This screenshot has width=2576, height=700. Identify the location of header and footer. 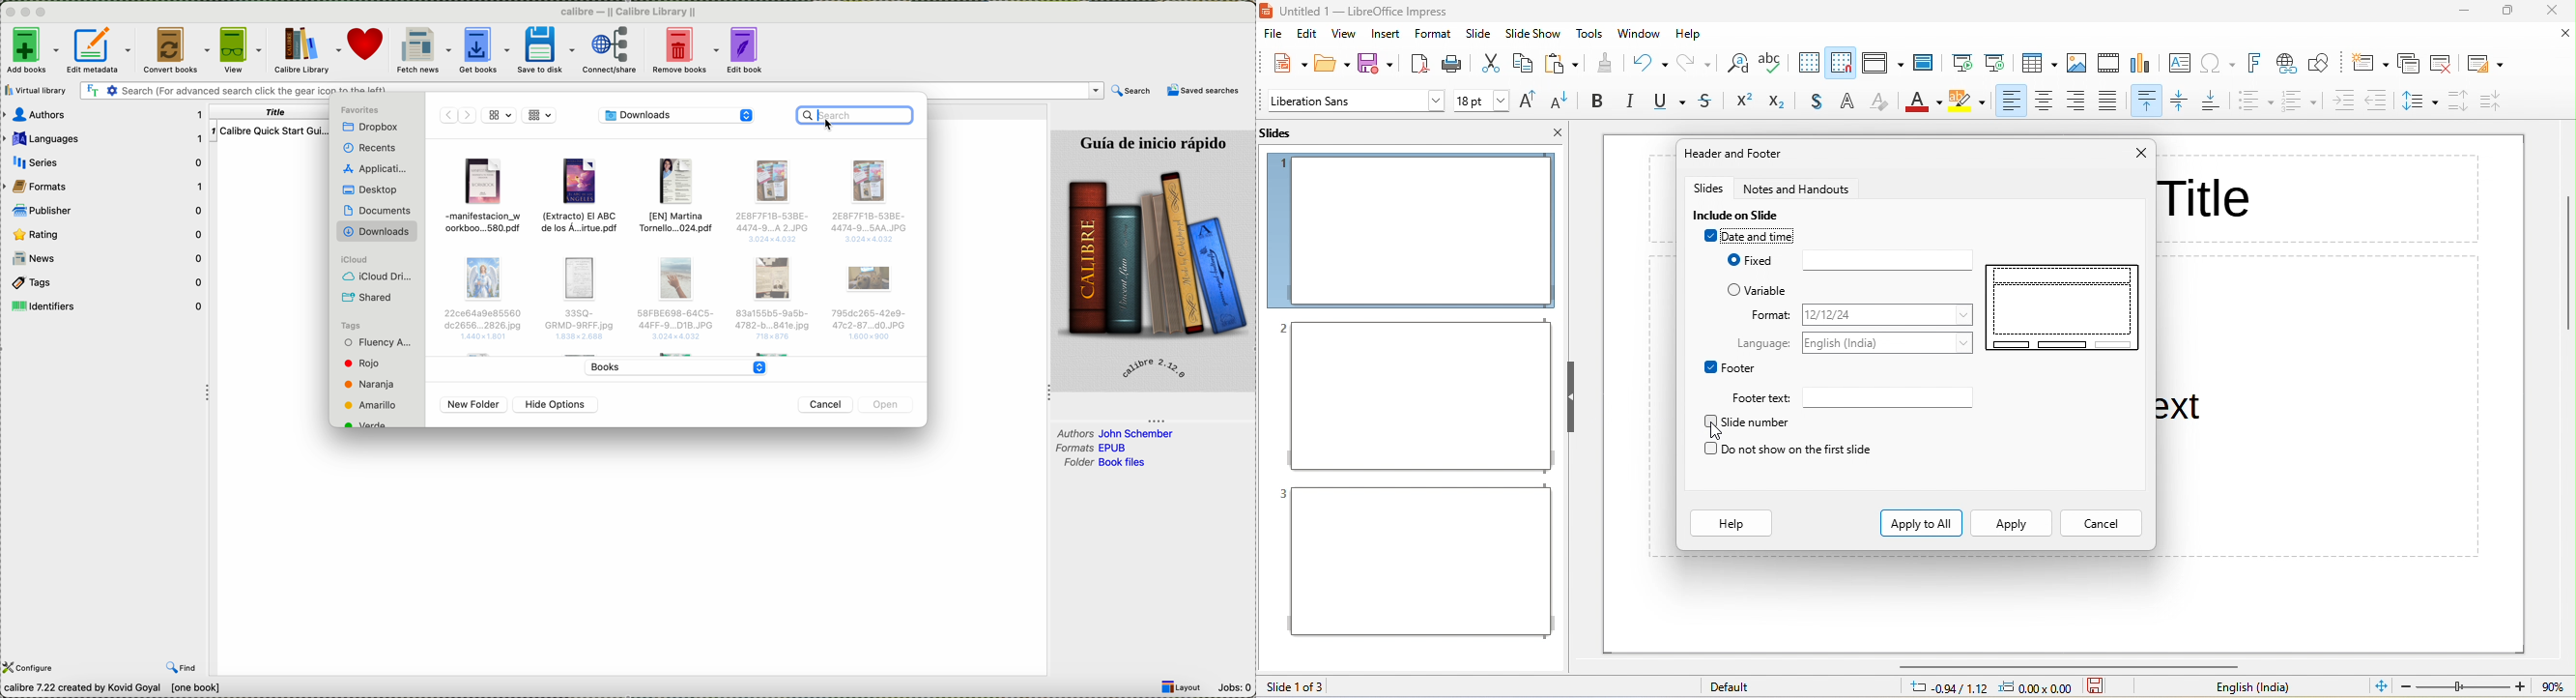
(1747, 155).